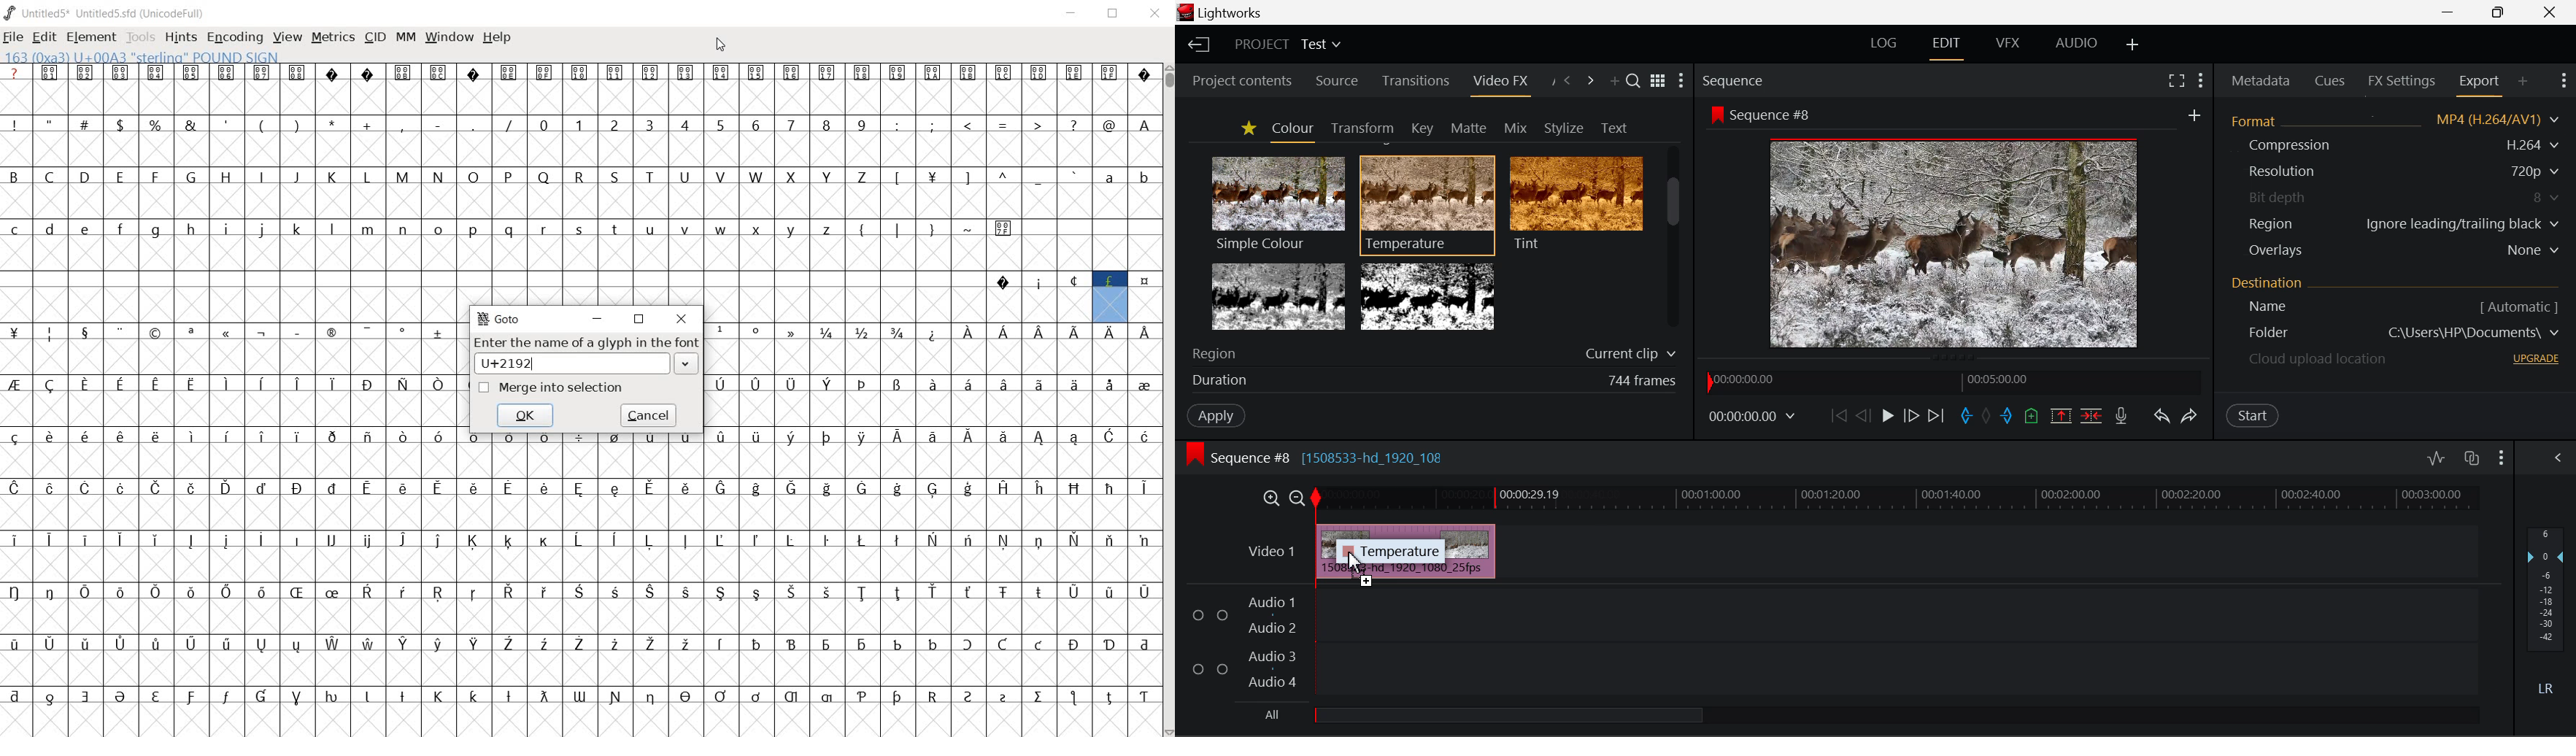  Describe the element at coordinates (1635, 83) in the screenshot. I see `Search` at that location.